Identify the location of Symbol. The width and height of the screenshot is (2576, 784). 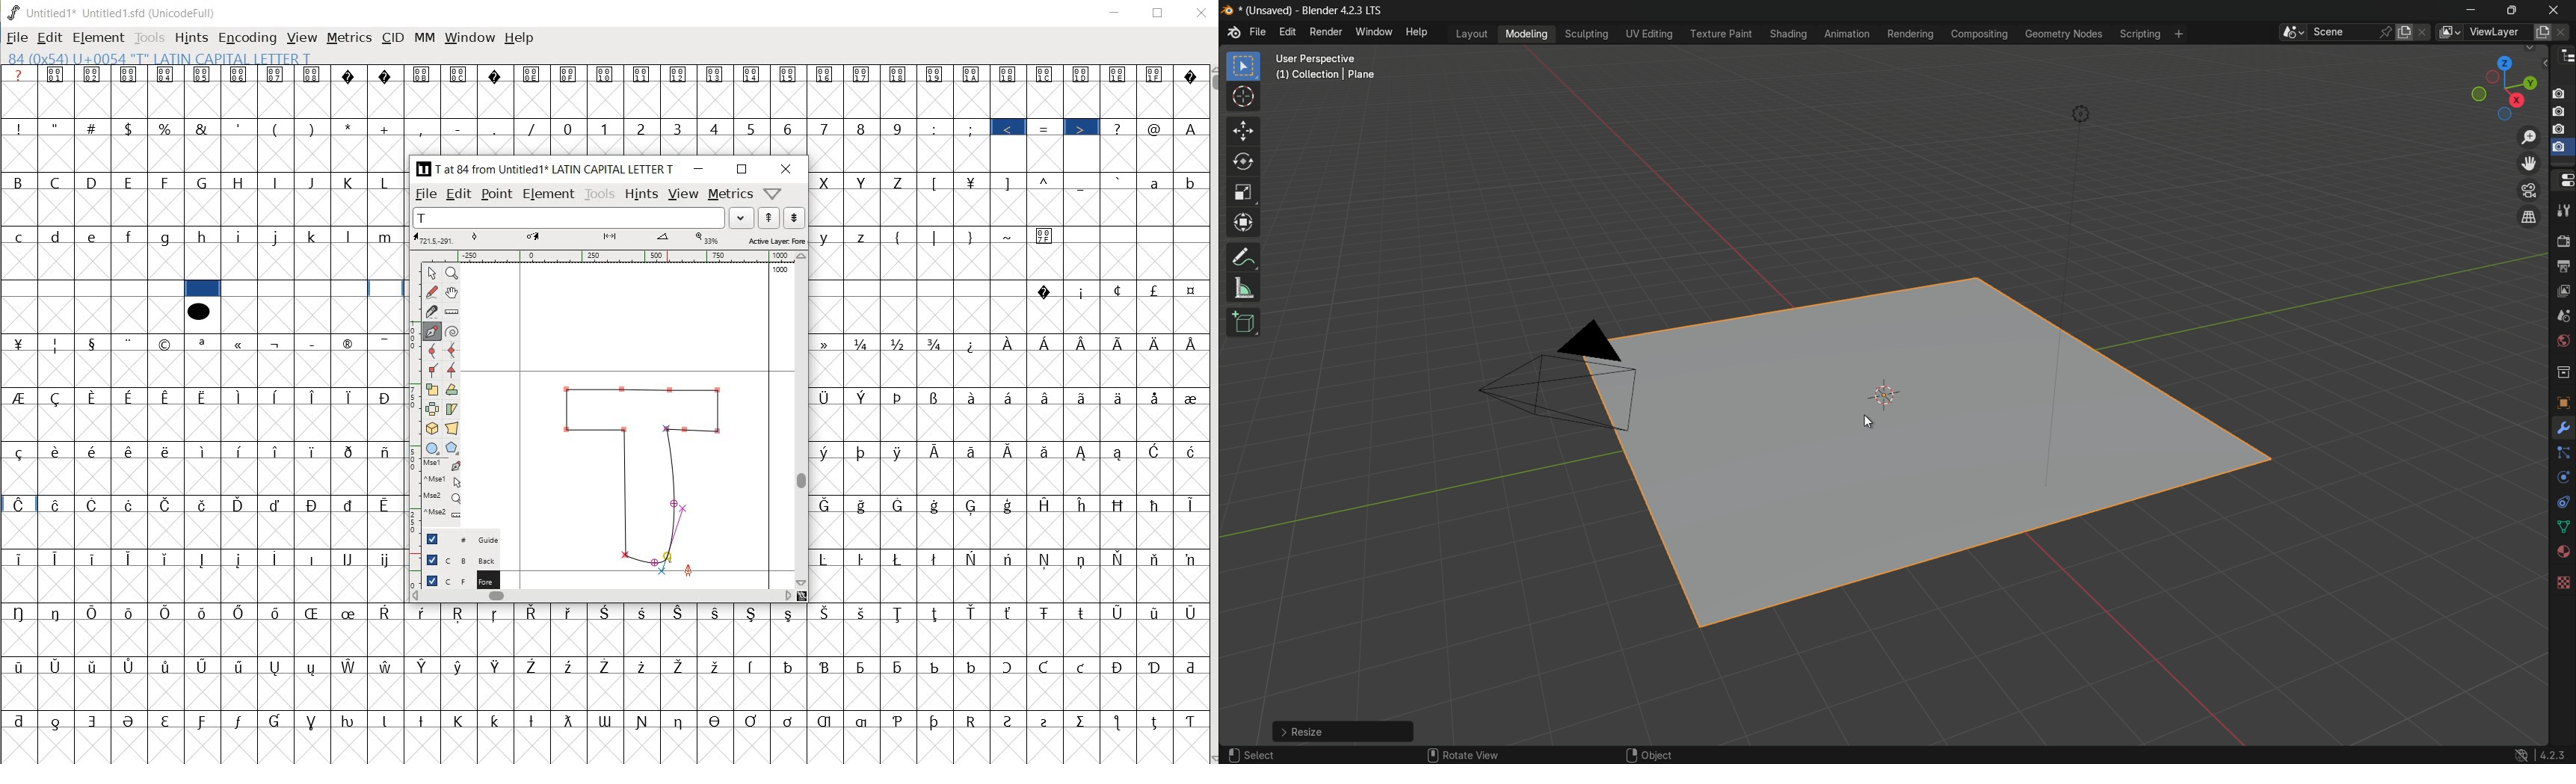
(1082, 292).